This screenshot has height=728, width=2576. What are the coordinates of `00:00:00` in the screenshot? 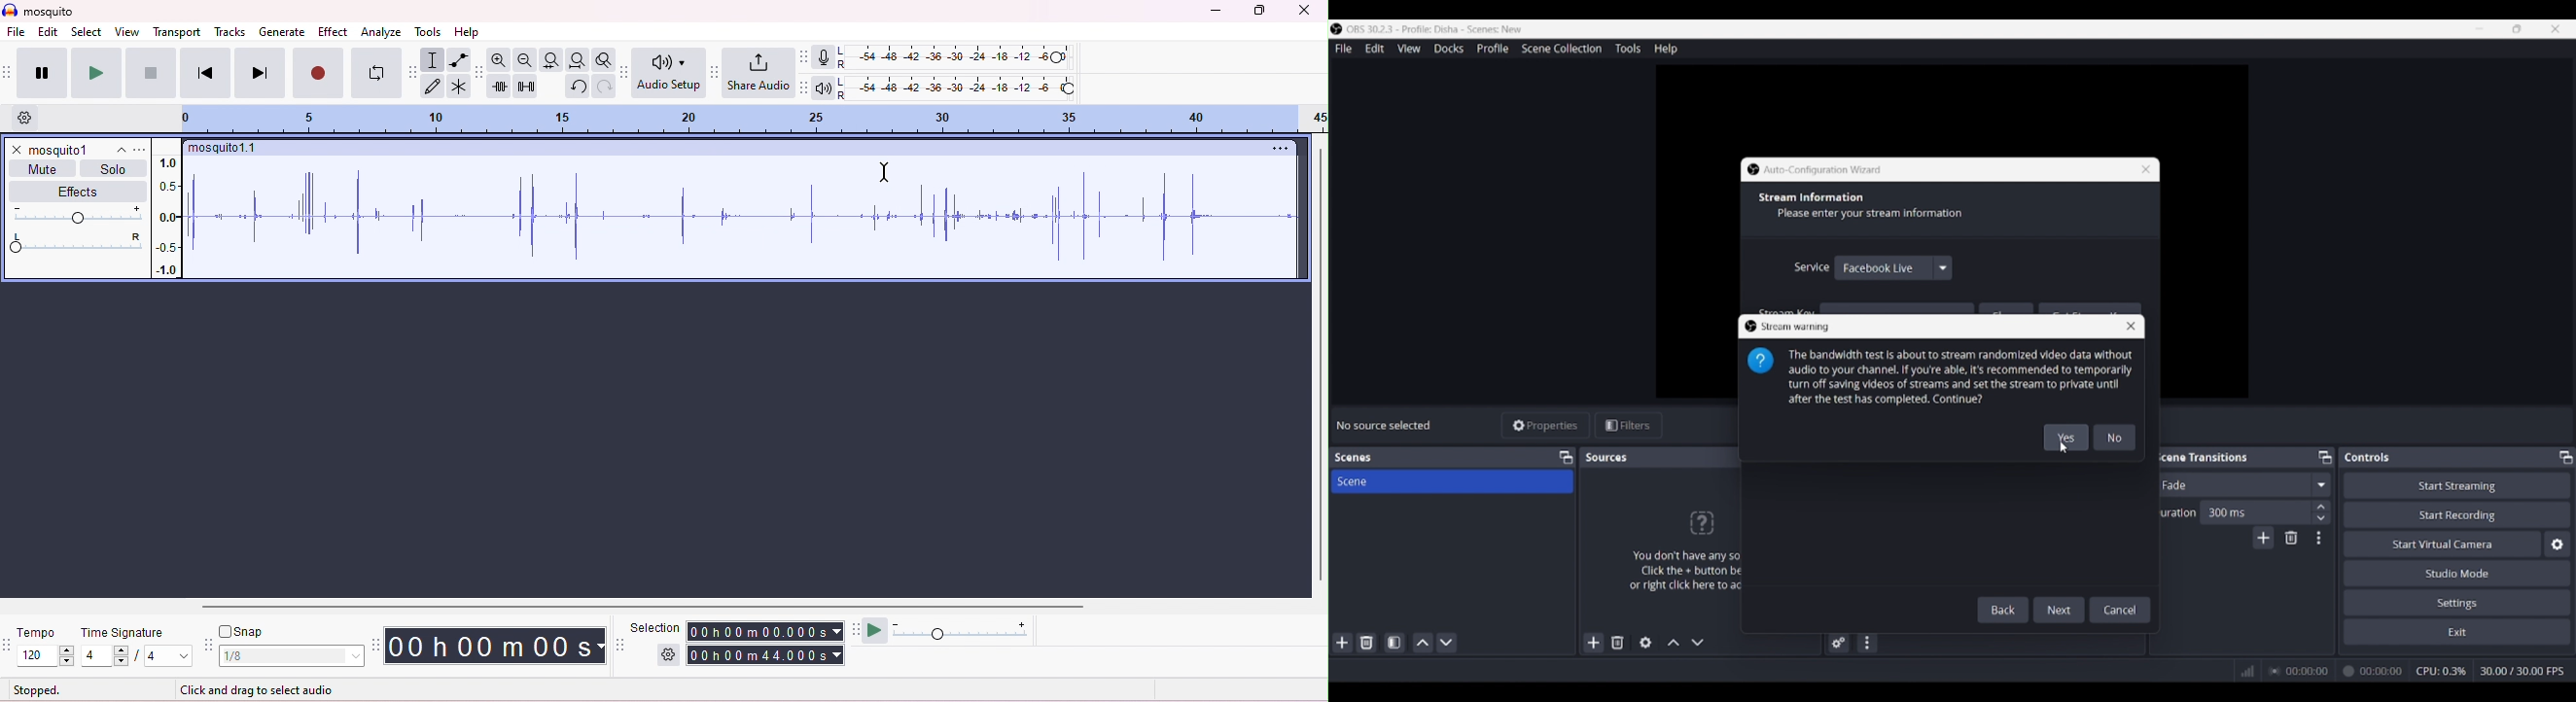 It's located at (2338, 671).